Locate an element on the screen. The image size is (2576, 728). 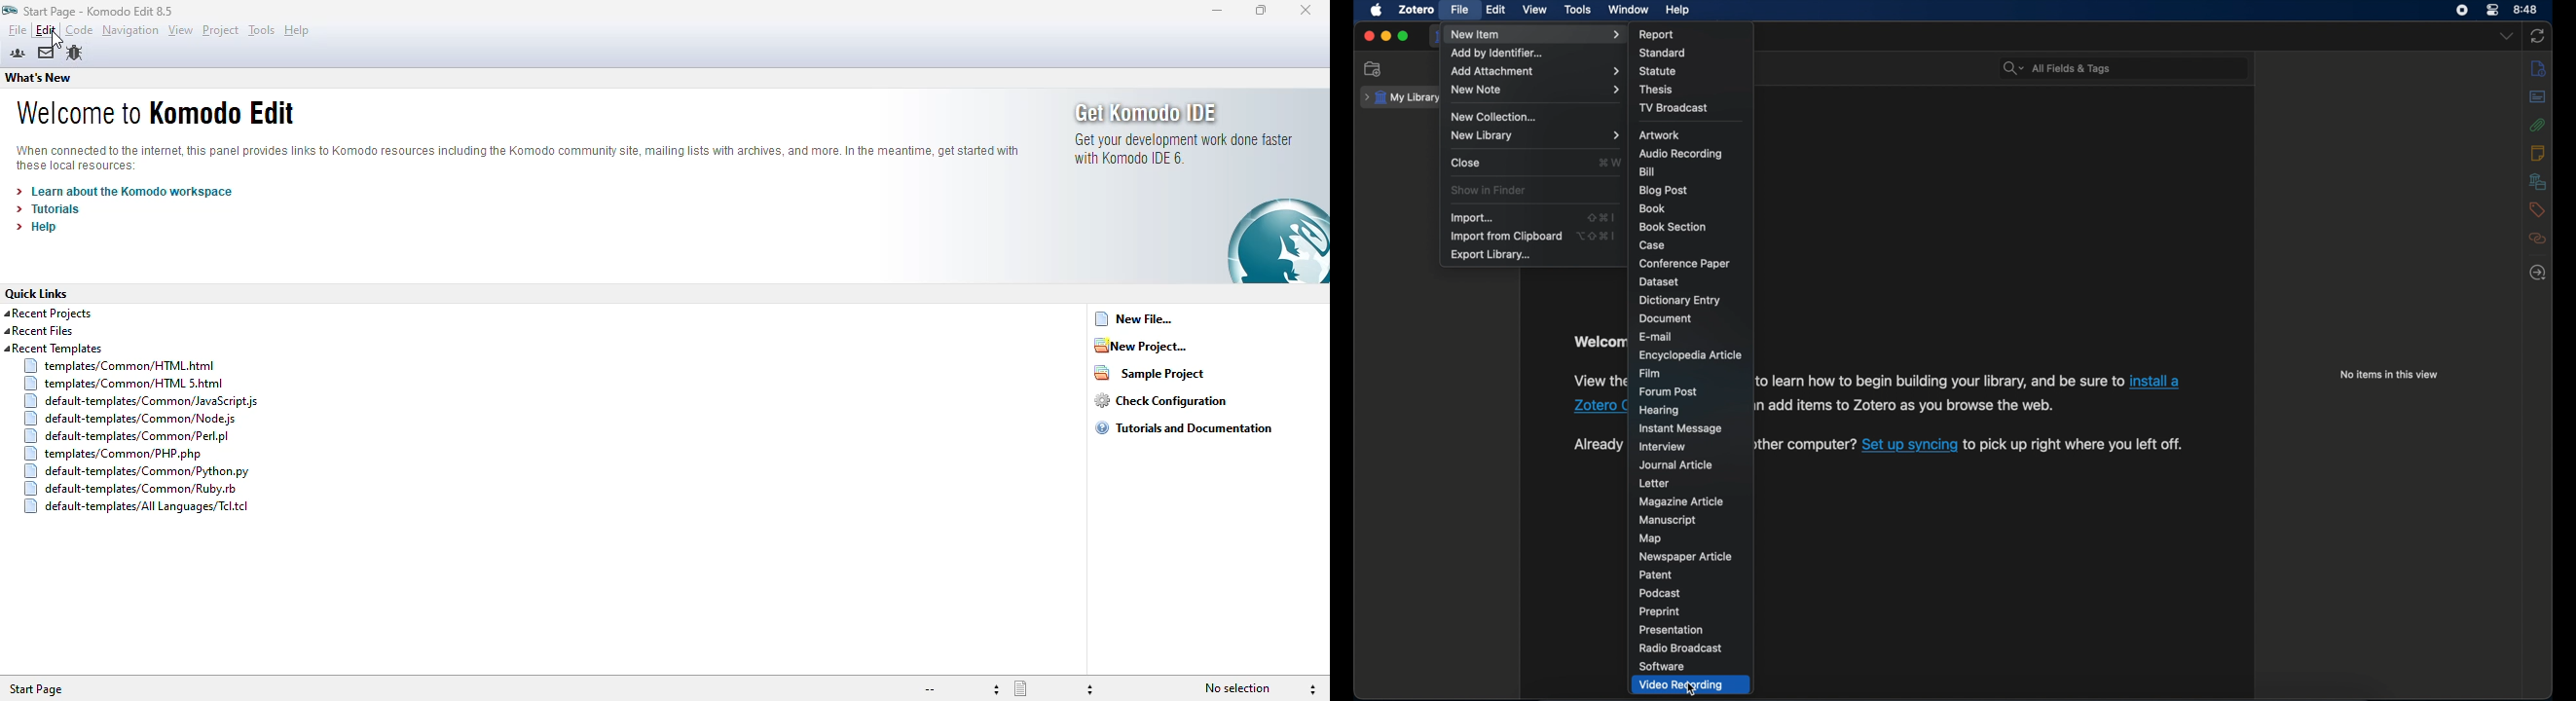
new note is located at coordinates (1534, 89).